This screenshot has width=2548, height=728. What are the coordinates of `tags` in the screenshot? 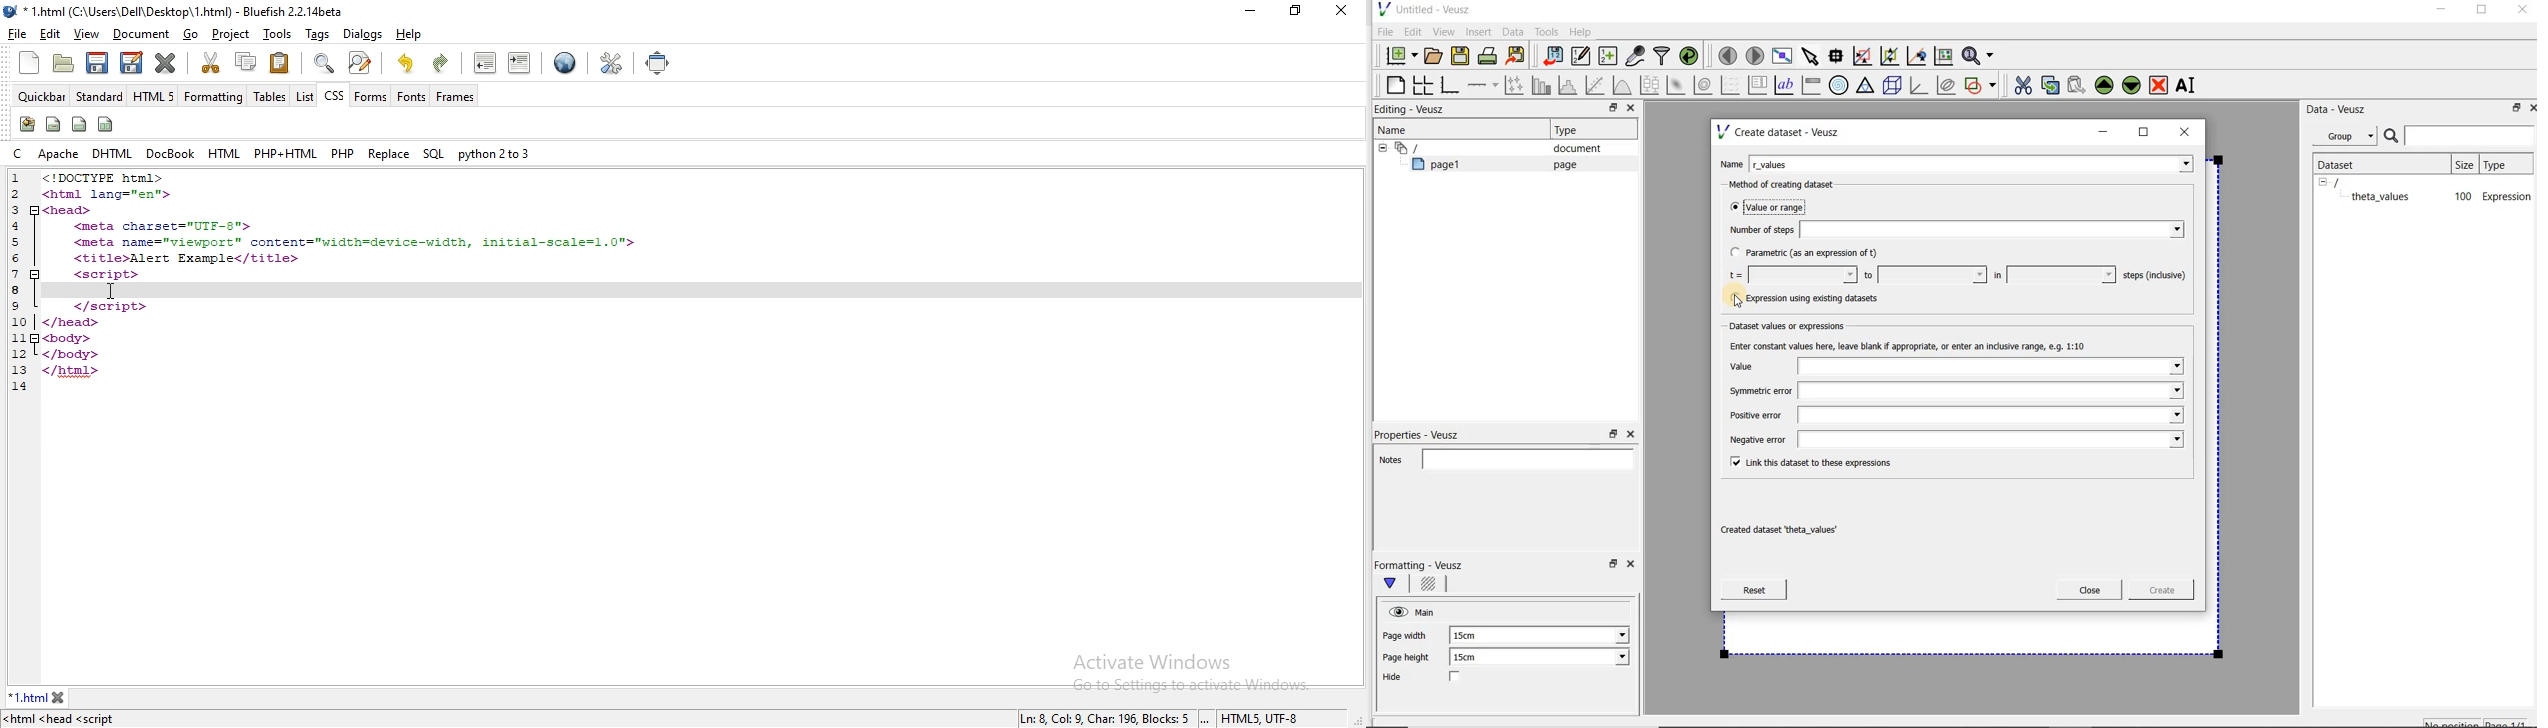 It's located at (318, 34).